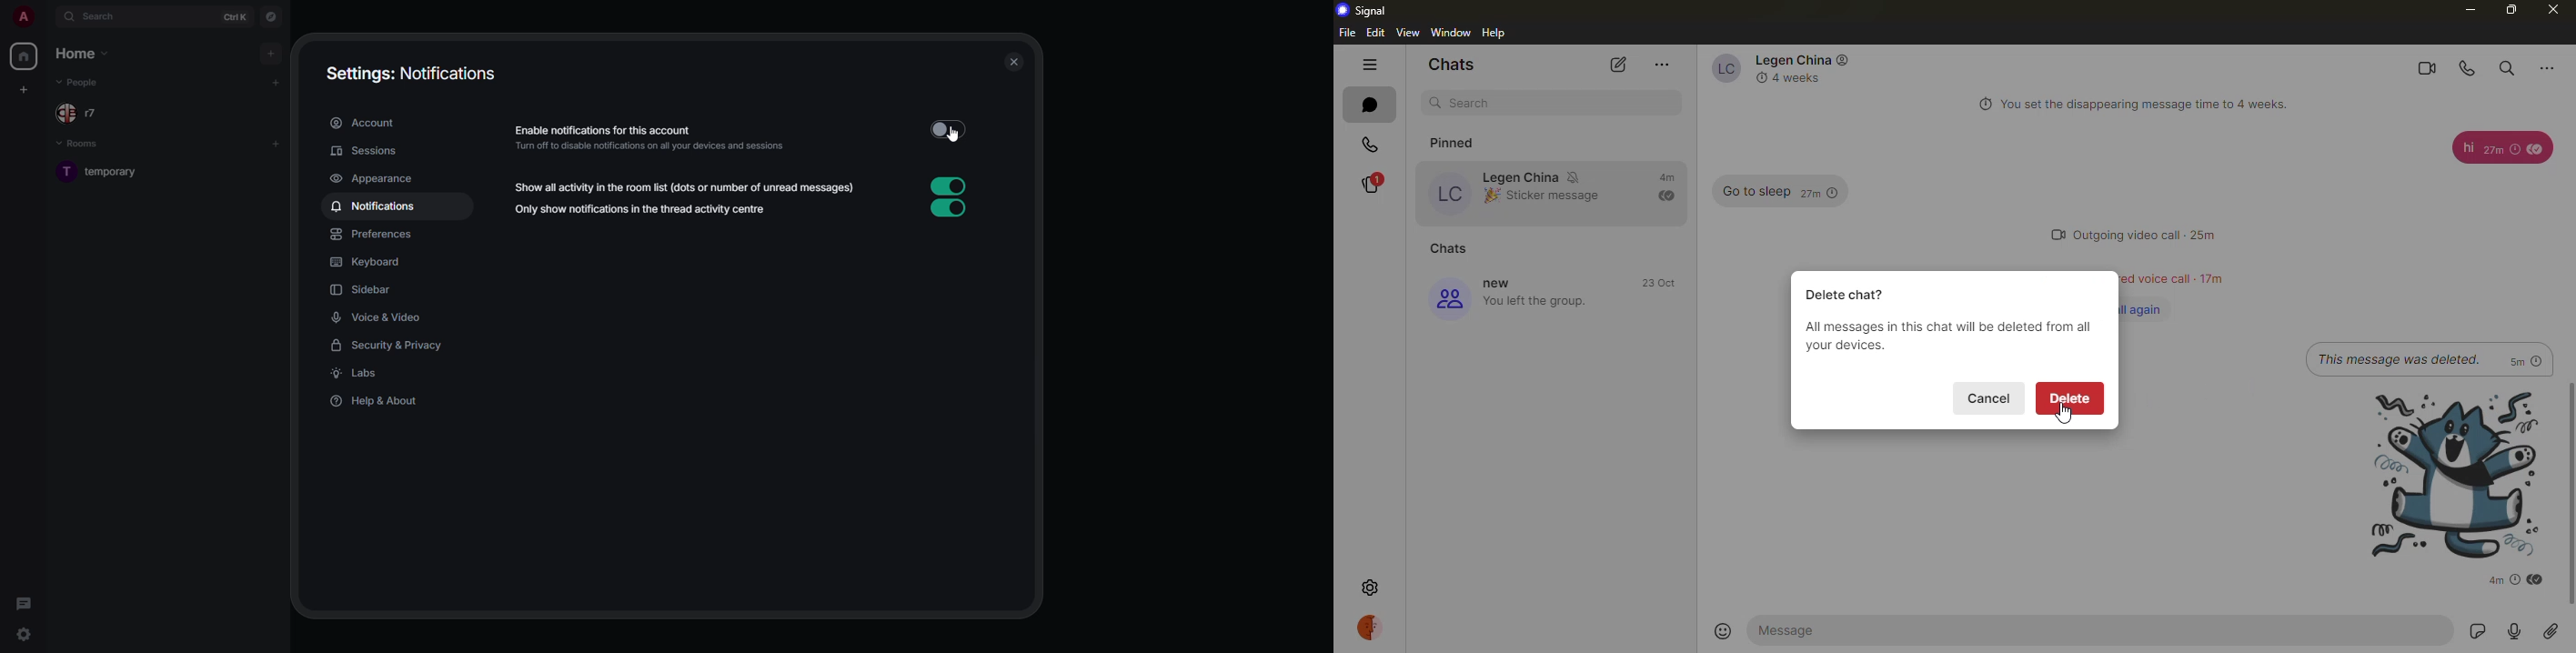 This screenshot has height=672, width=2576. Describe the element at coordinates (1758, 77) in the screenshot. I see `clock logo` at that location.